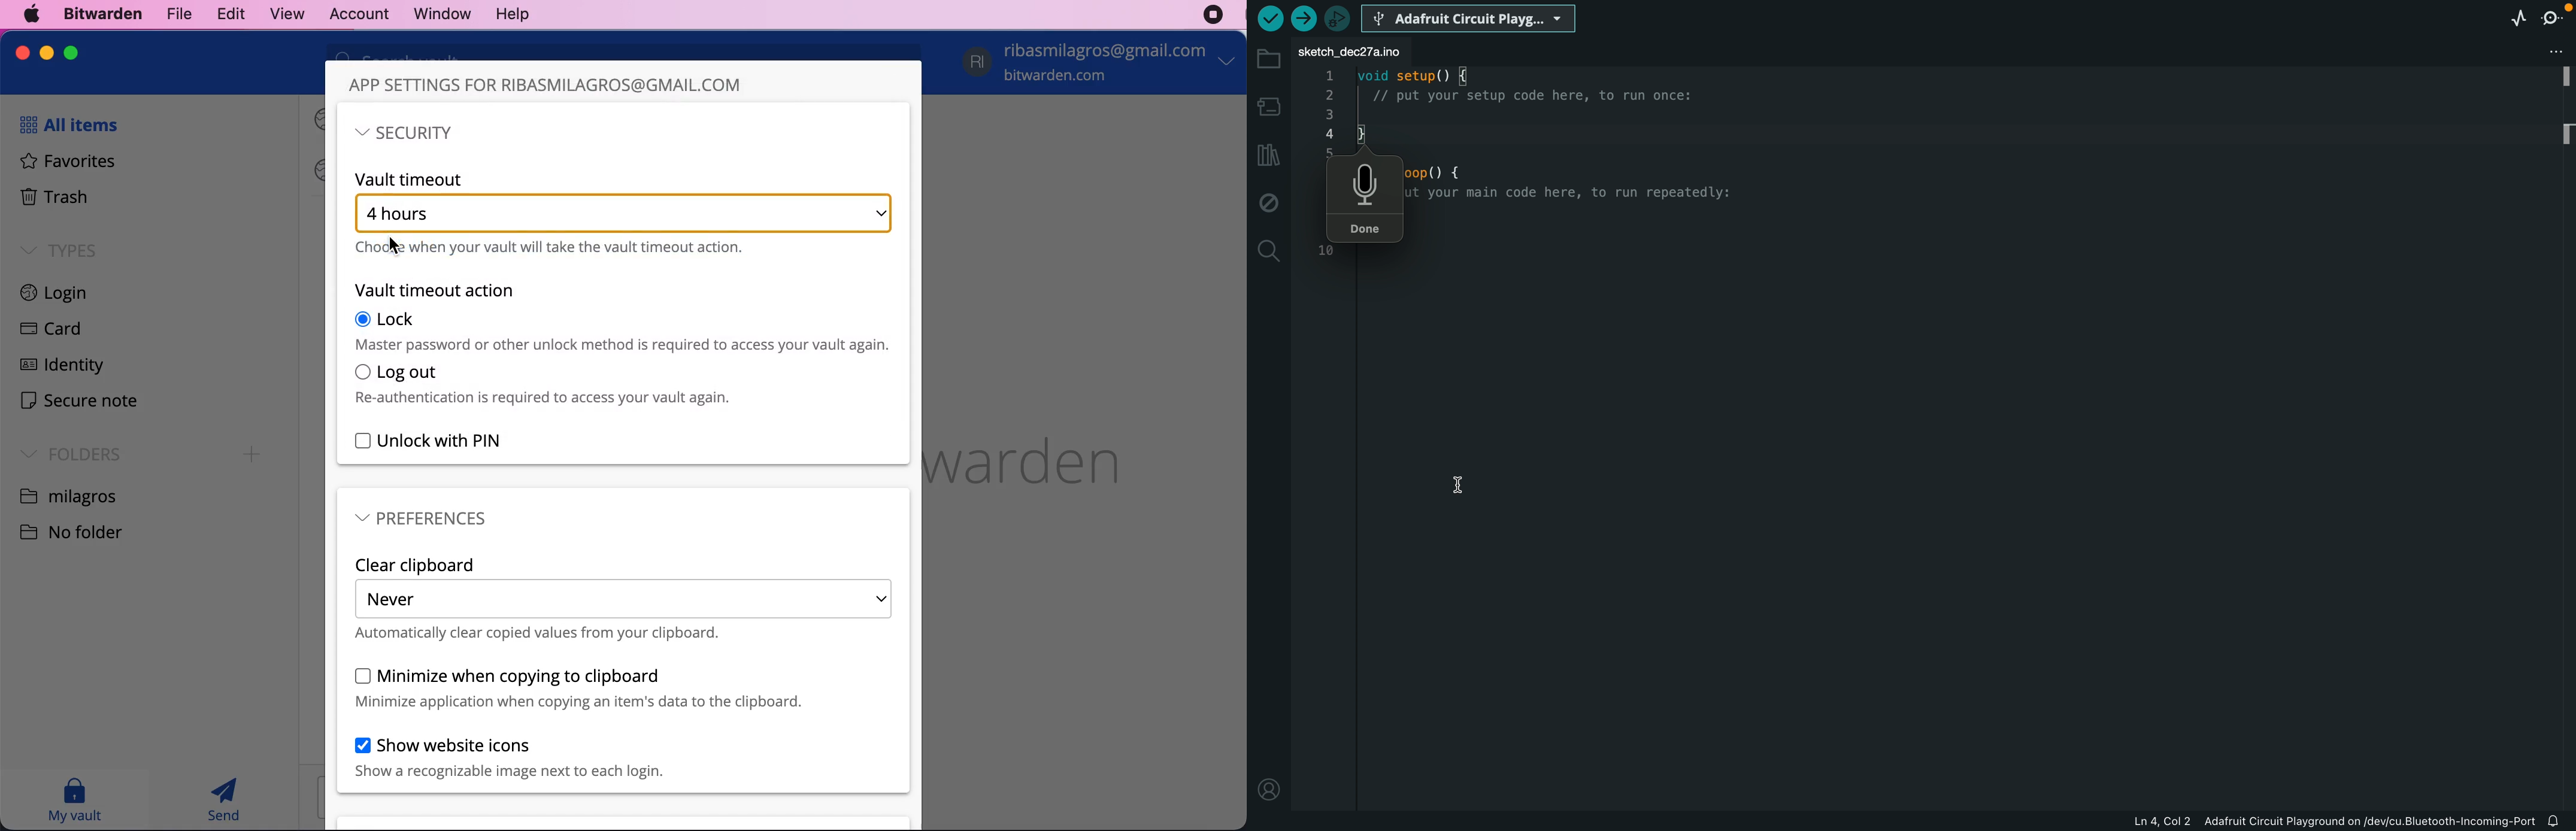 Image resolution: width=2576 pixels, height=840 pixels. What do you see at coordinates (2558, 49) in the screenshot?
I see `file setting` at bounding box center [2558, 49].